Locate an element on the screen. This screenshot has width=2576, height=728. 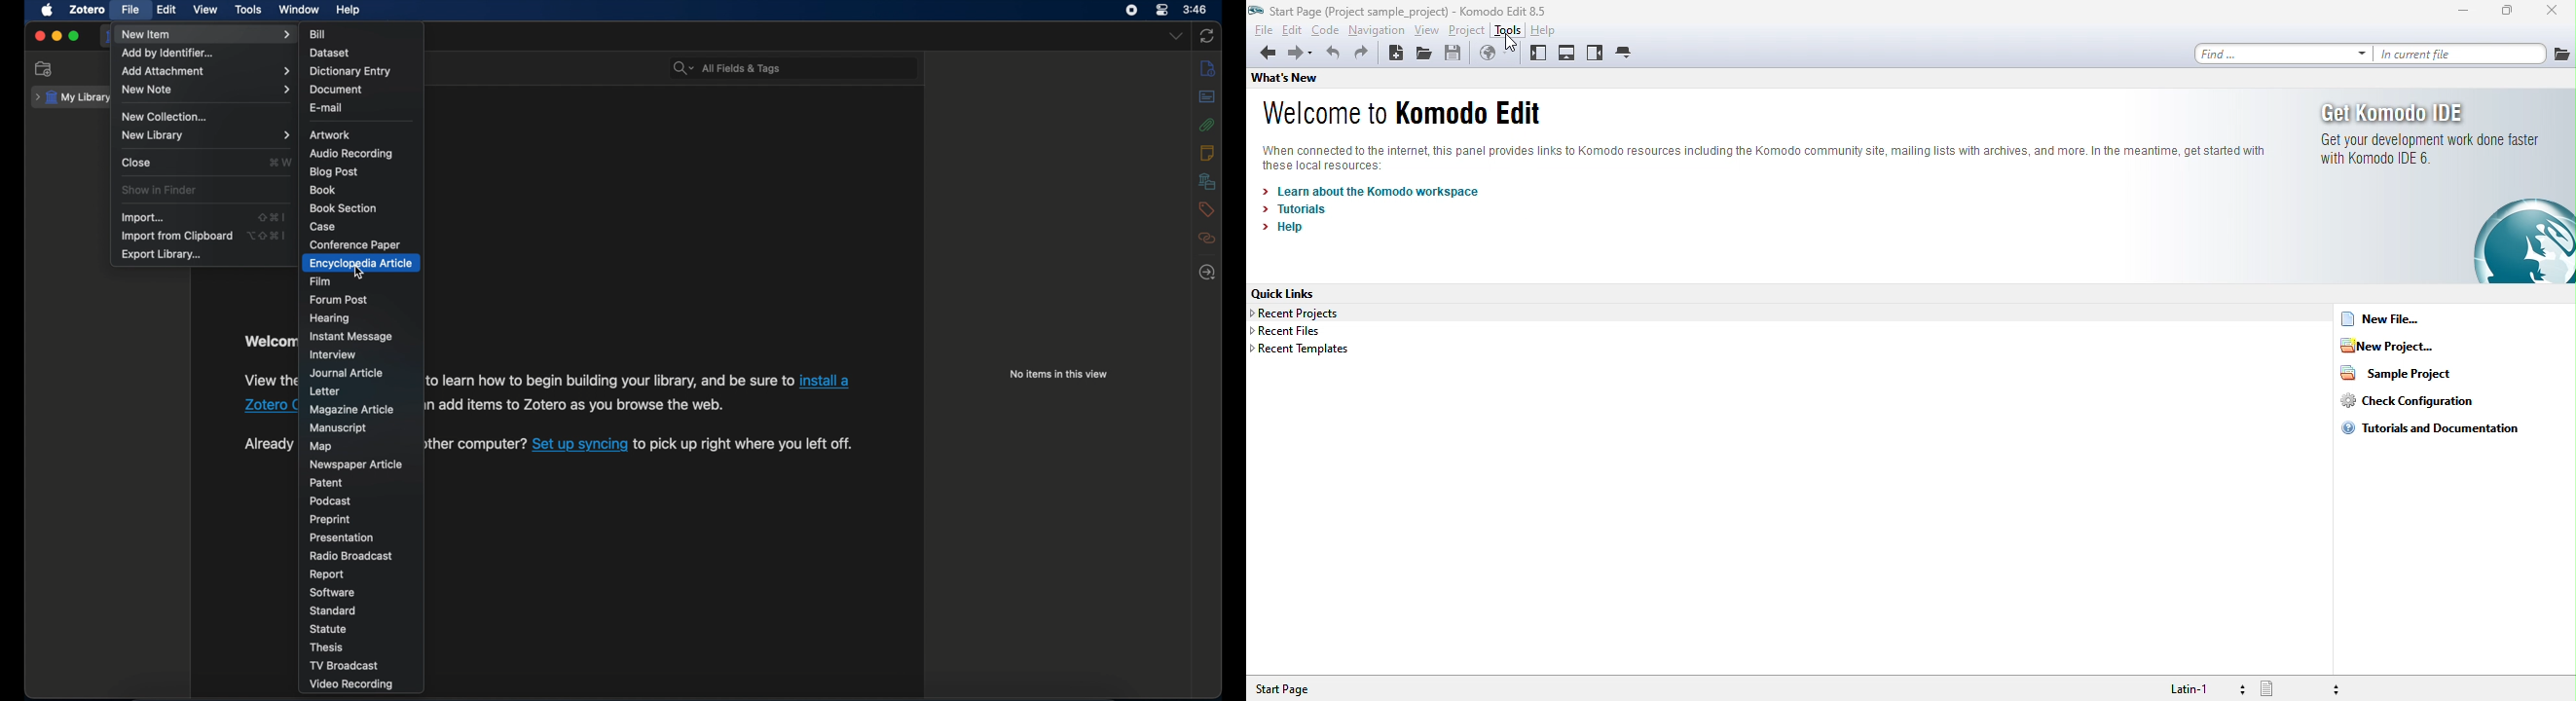
help is located at coordinates (349, 10).